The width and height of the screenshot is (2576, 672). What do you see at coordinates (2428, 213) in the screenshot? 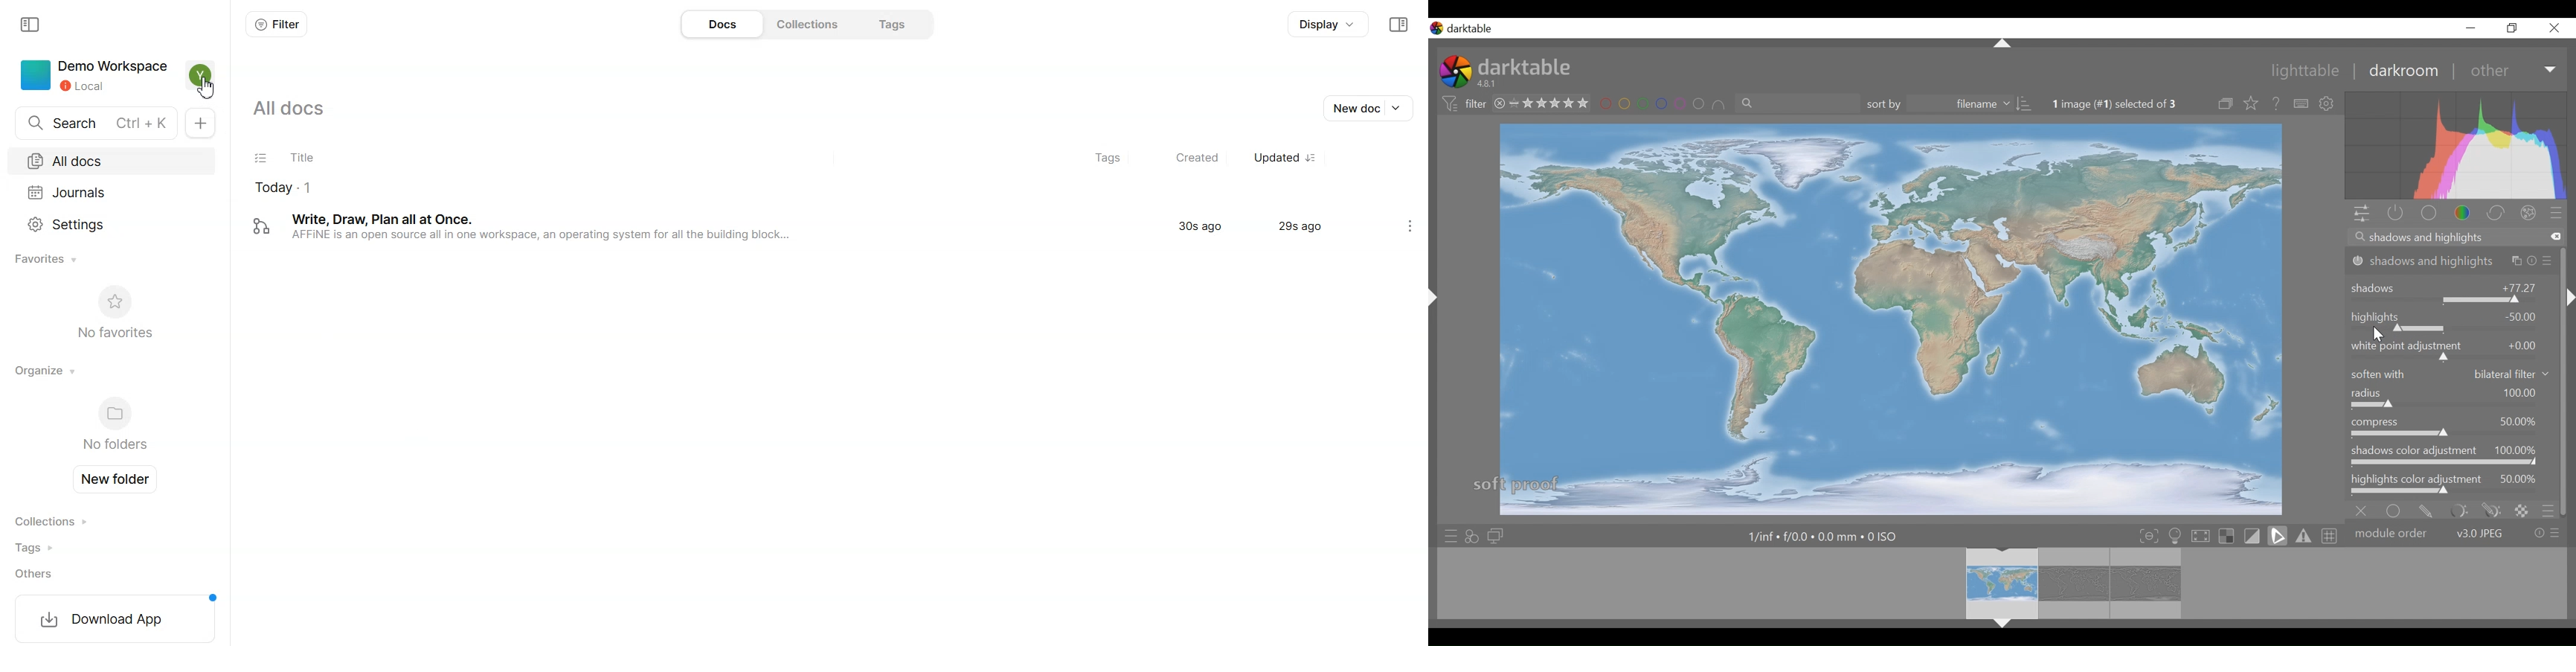
I see `base` at bounding box center [2428, 213].